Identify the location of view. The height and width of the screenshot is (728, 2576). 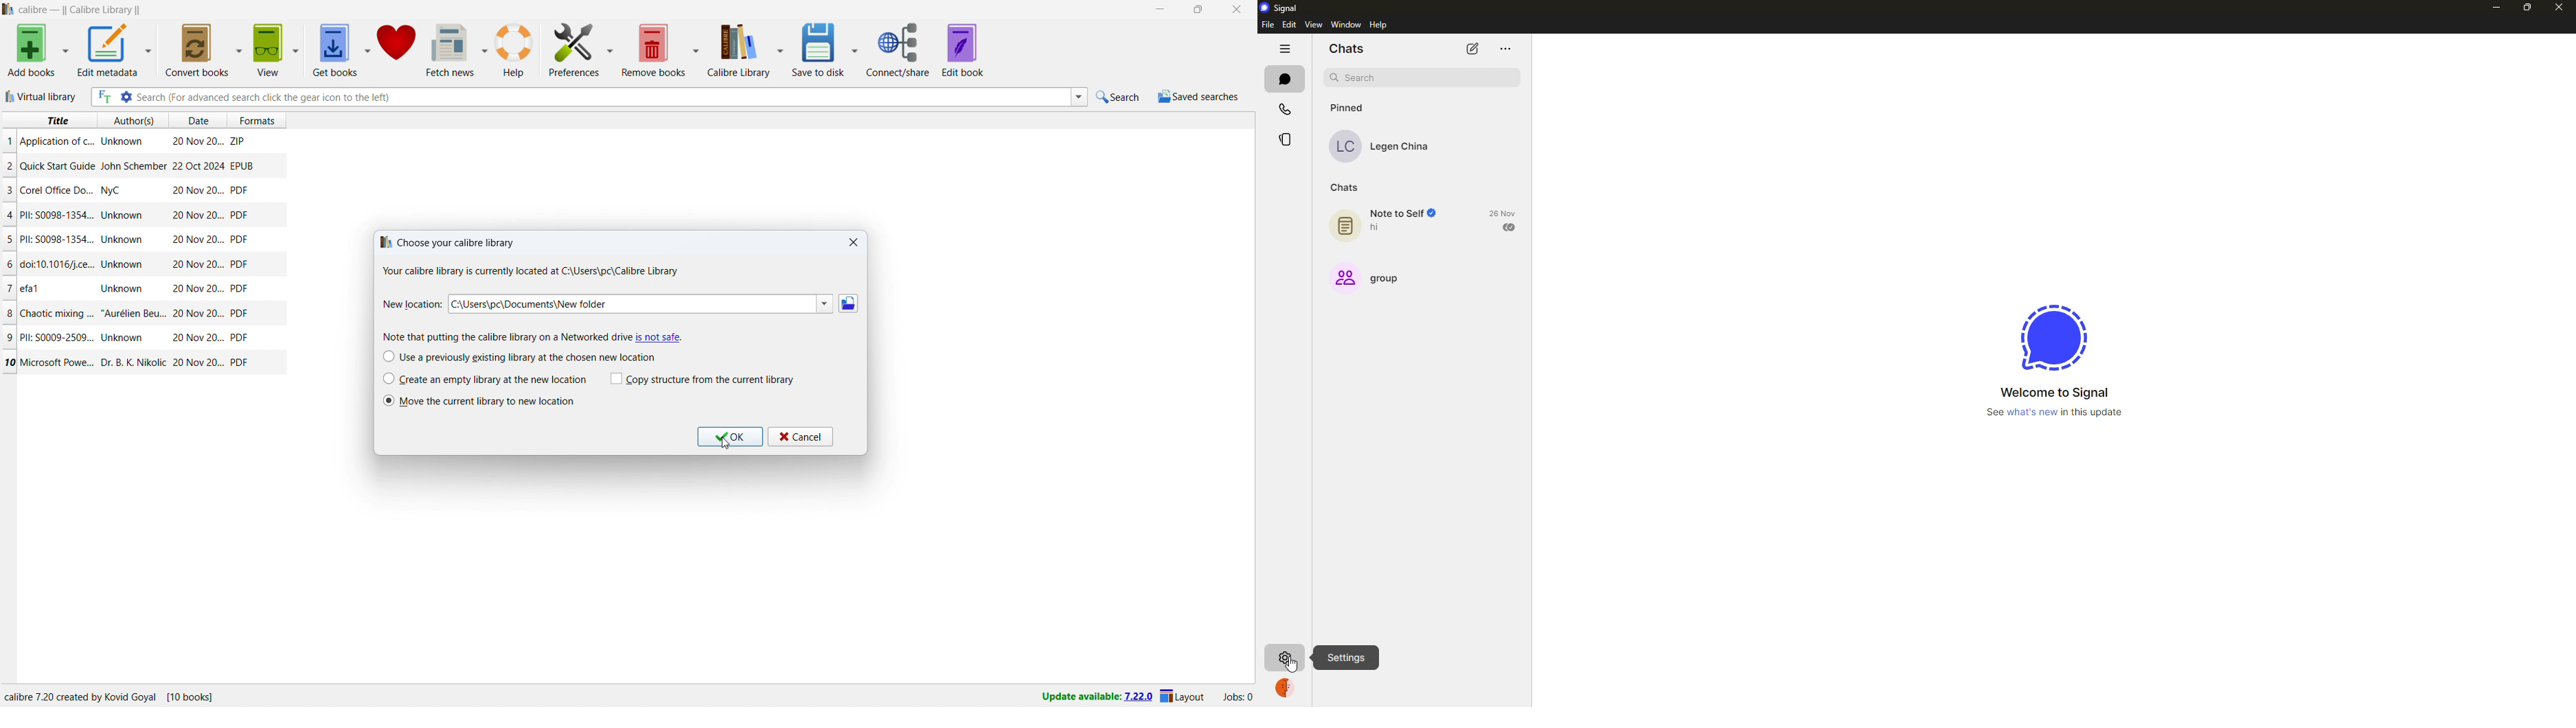
(268, 50).